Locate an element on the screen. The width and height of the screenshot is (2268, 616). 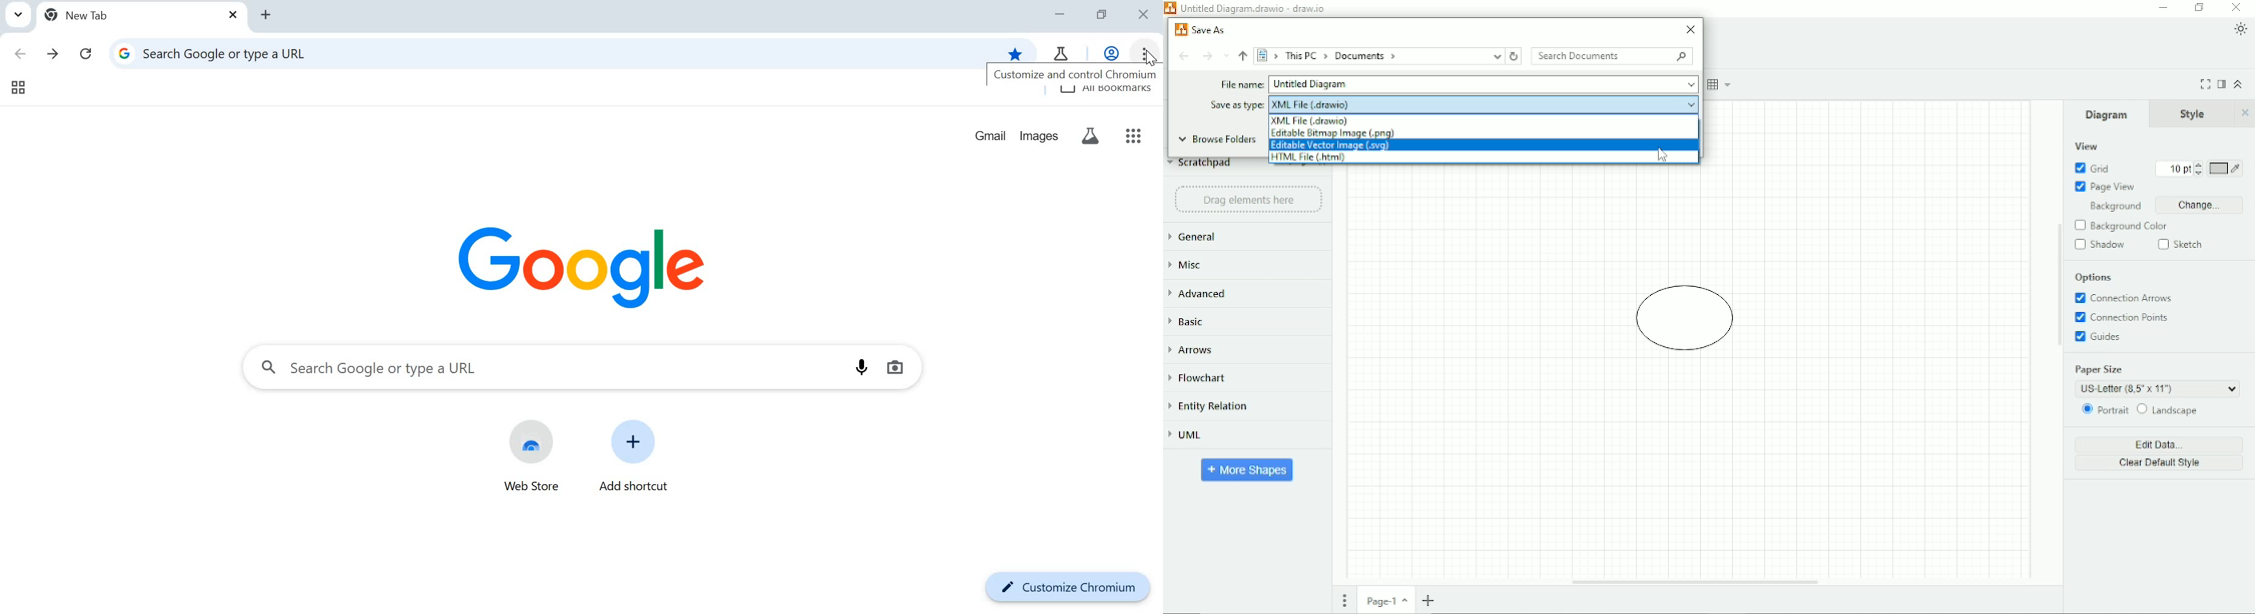
Guides is located at coordinates (2099, 337).